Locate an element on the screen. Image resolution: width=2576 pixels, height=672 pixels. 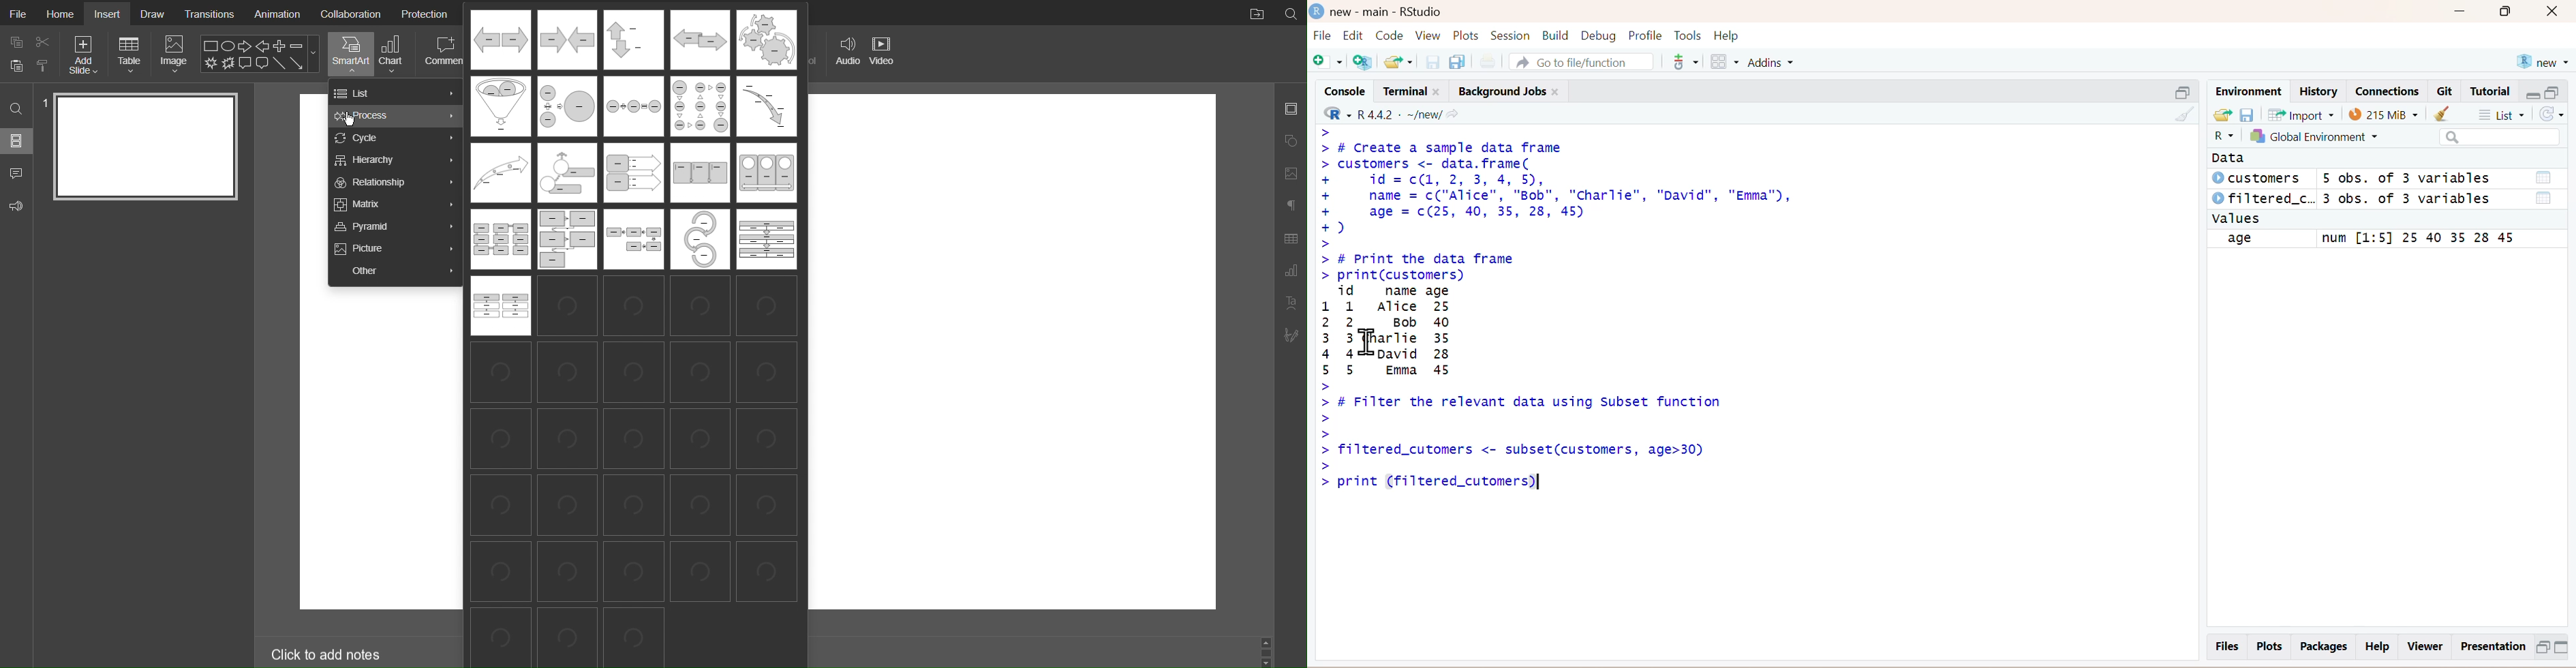
Plots is located at coordinates (1468, 35).